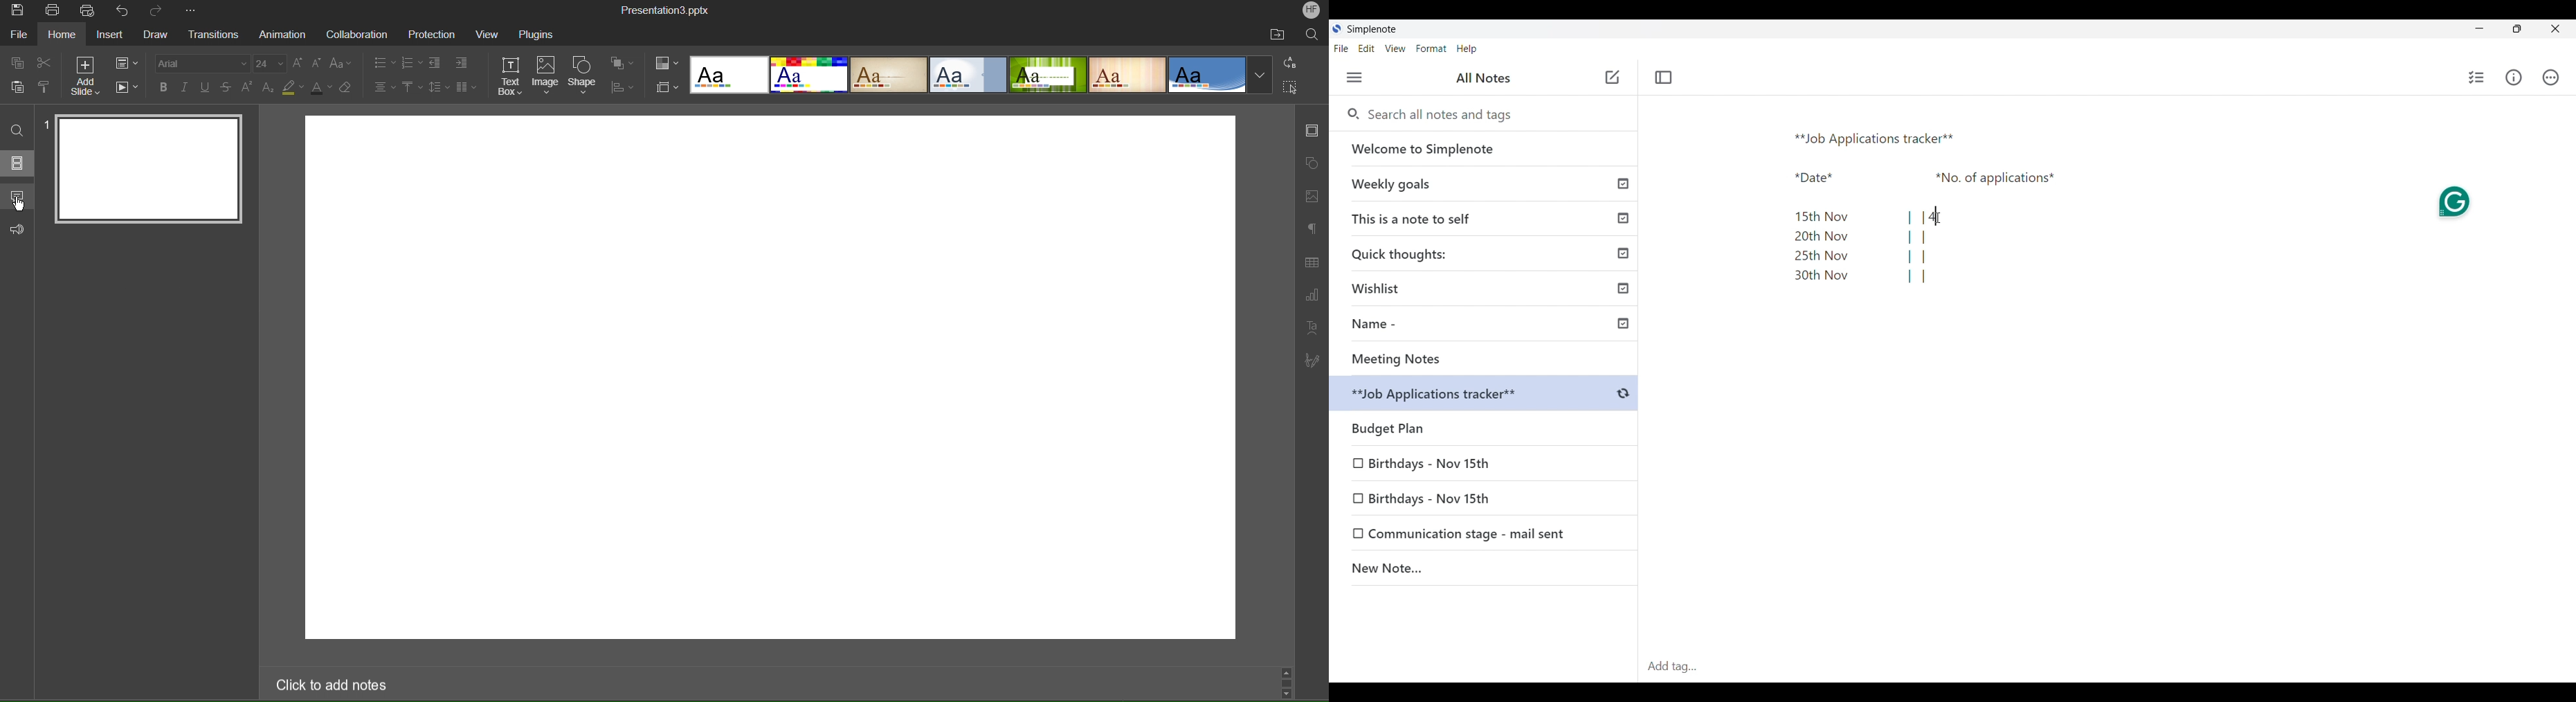 This screenshot has width=2576, height=728. I want to click on Name , so click(1489, 326).